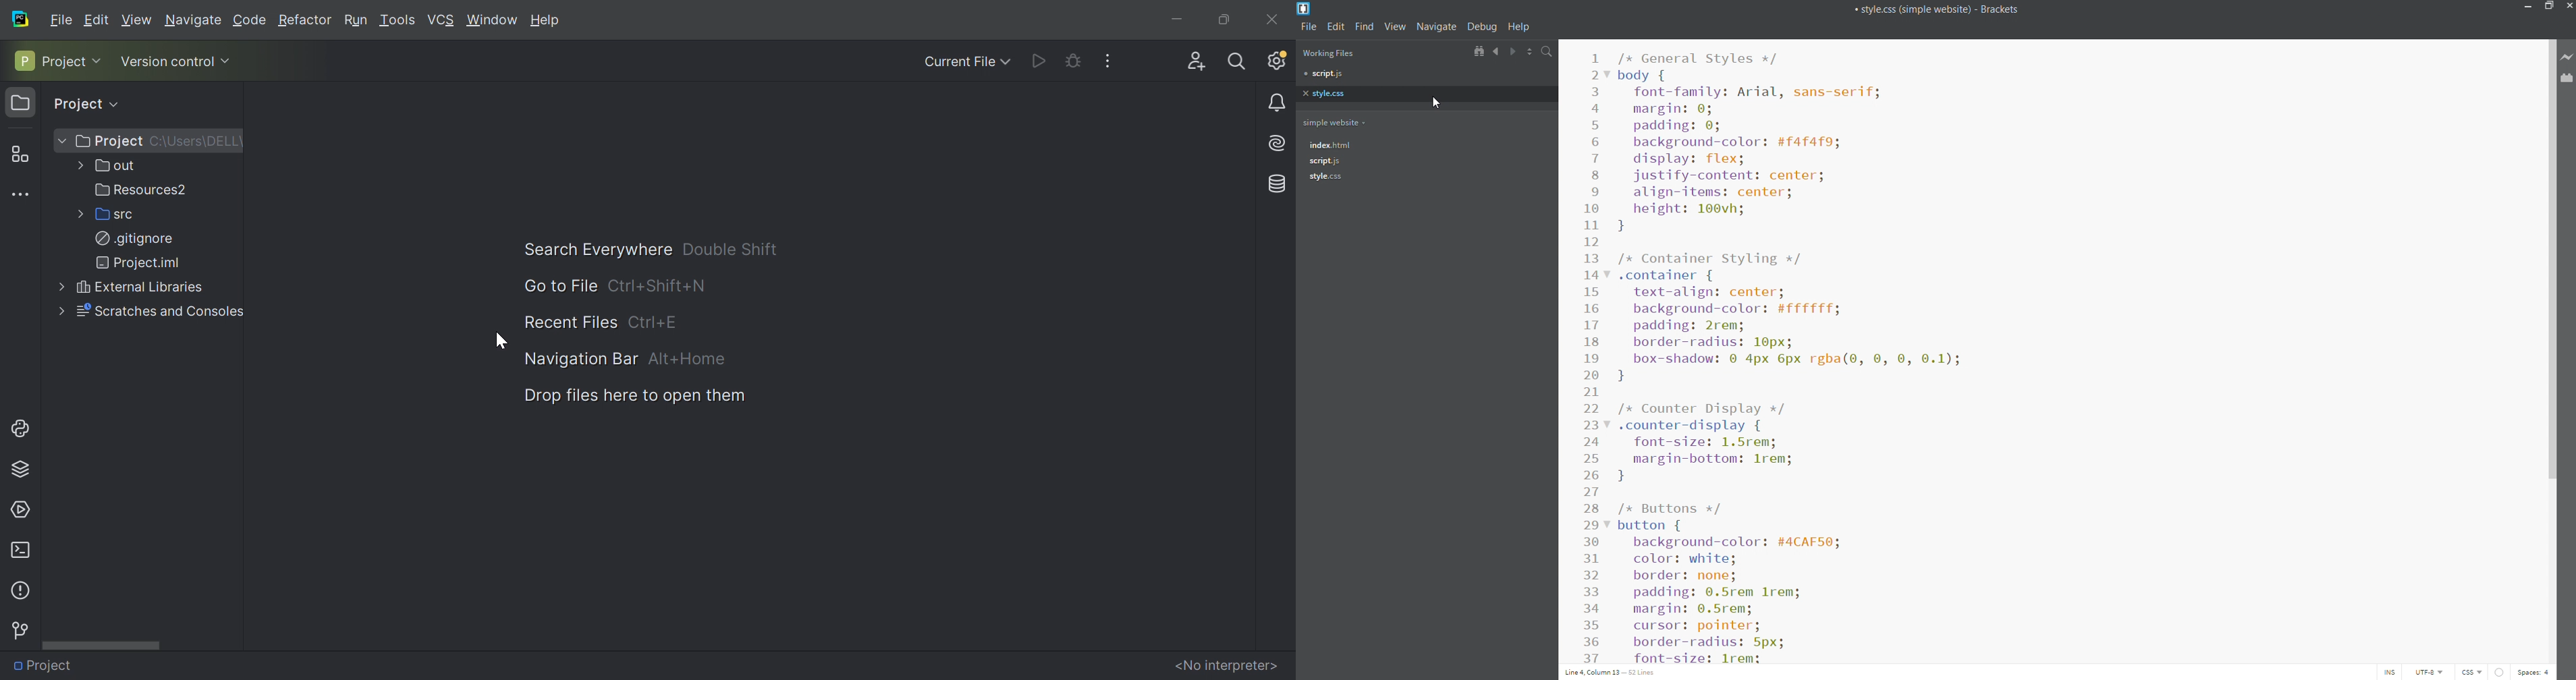 The image size is (2576, 700). What do you see at coordinates (19, 631) in the screenshot?
I see `Version control` at bounding box center [19, 631].